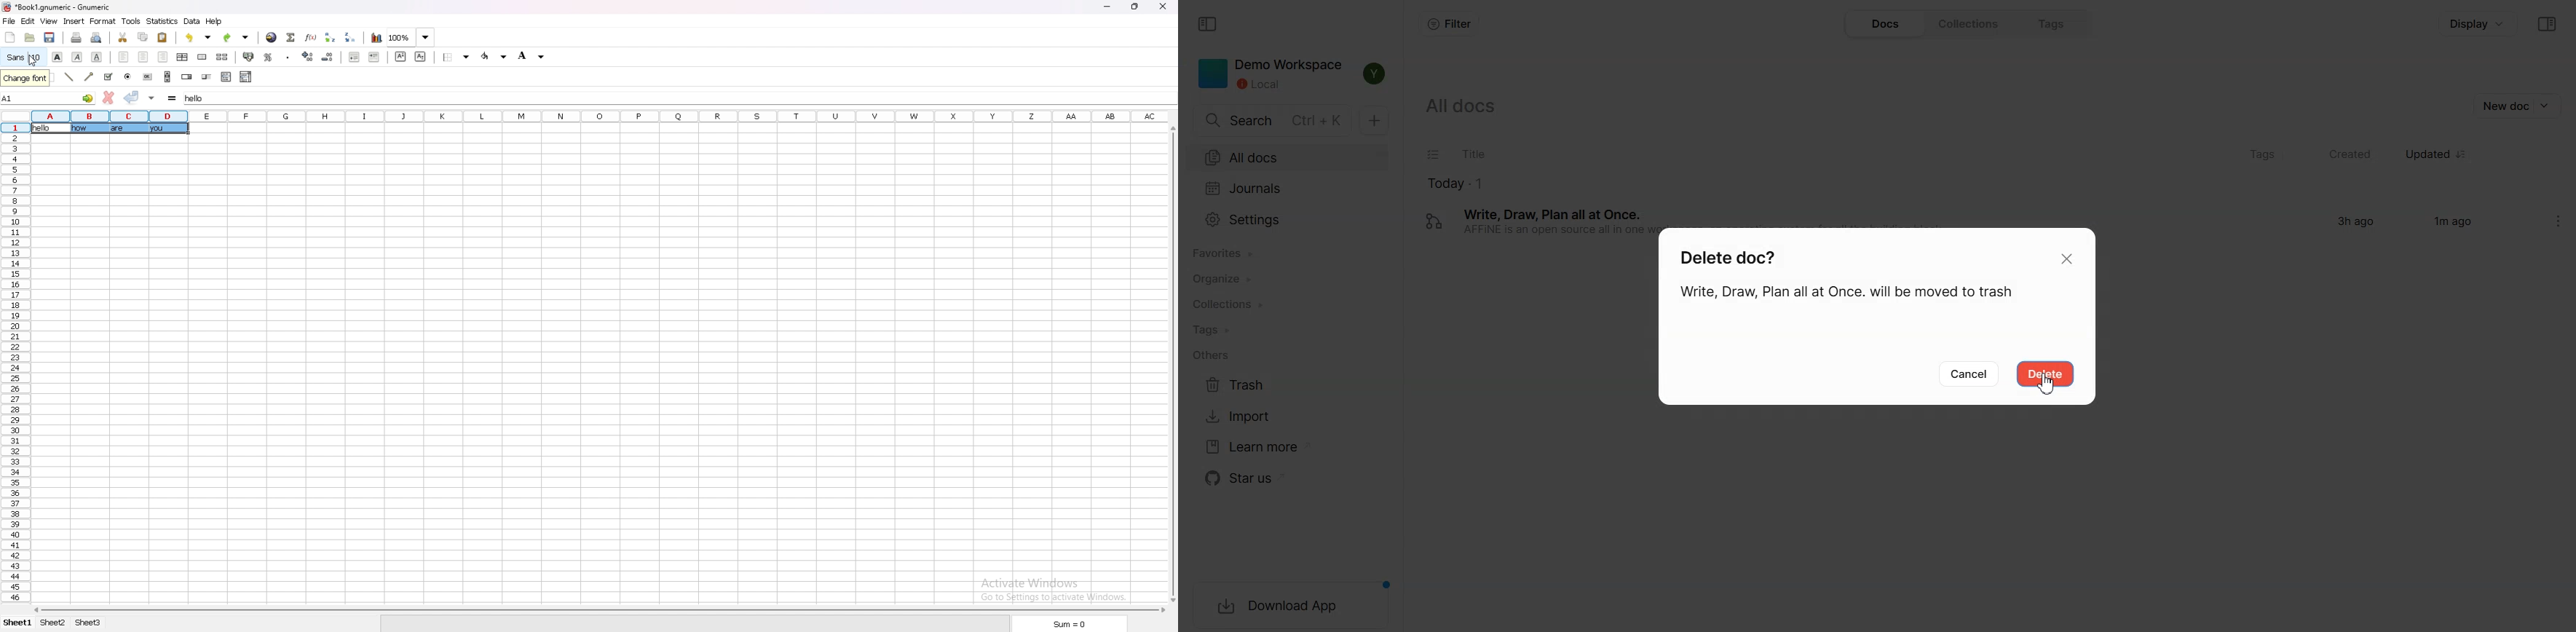 The image size is (2576, 644). Describe the element at coordinates (2451, 221) in the screenshot. I see `1m ago` at that location.